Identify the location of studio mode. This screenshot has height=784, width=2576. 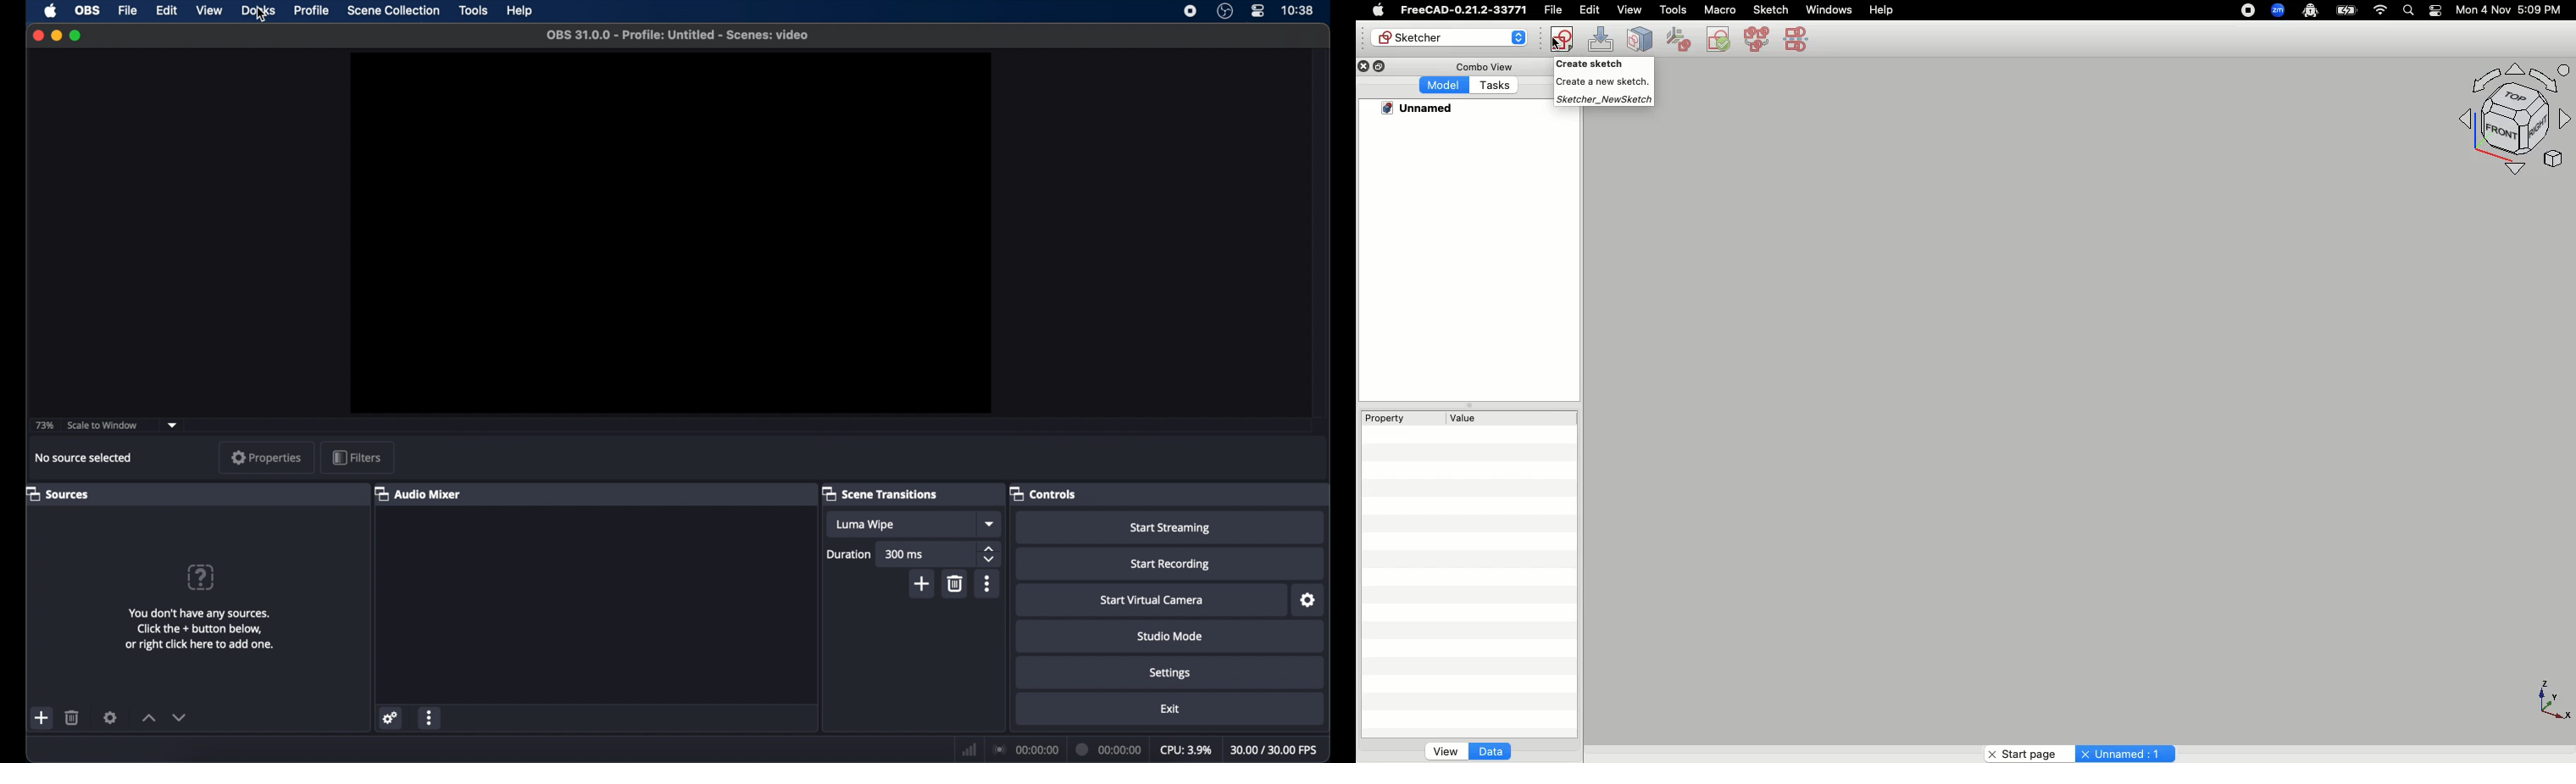
(1169, 636).